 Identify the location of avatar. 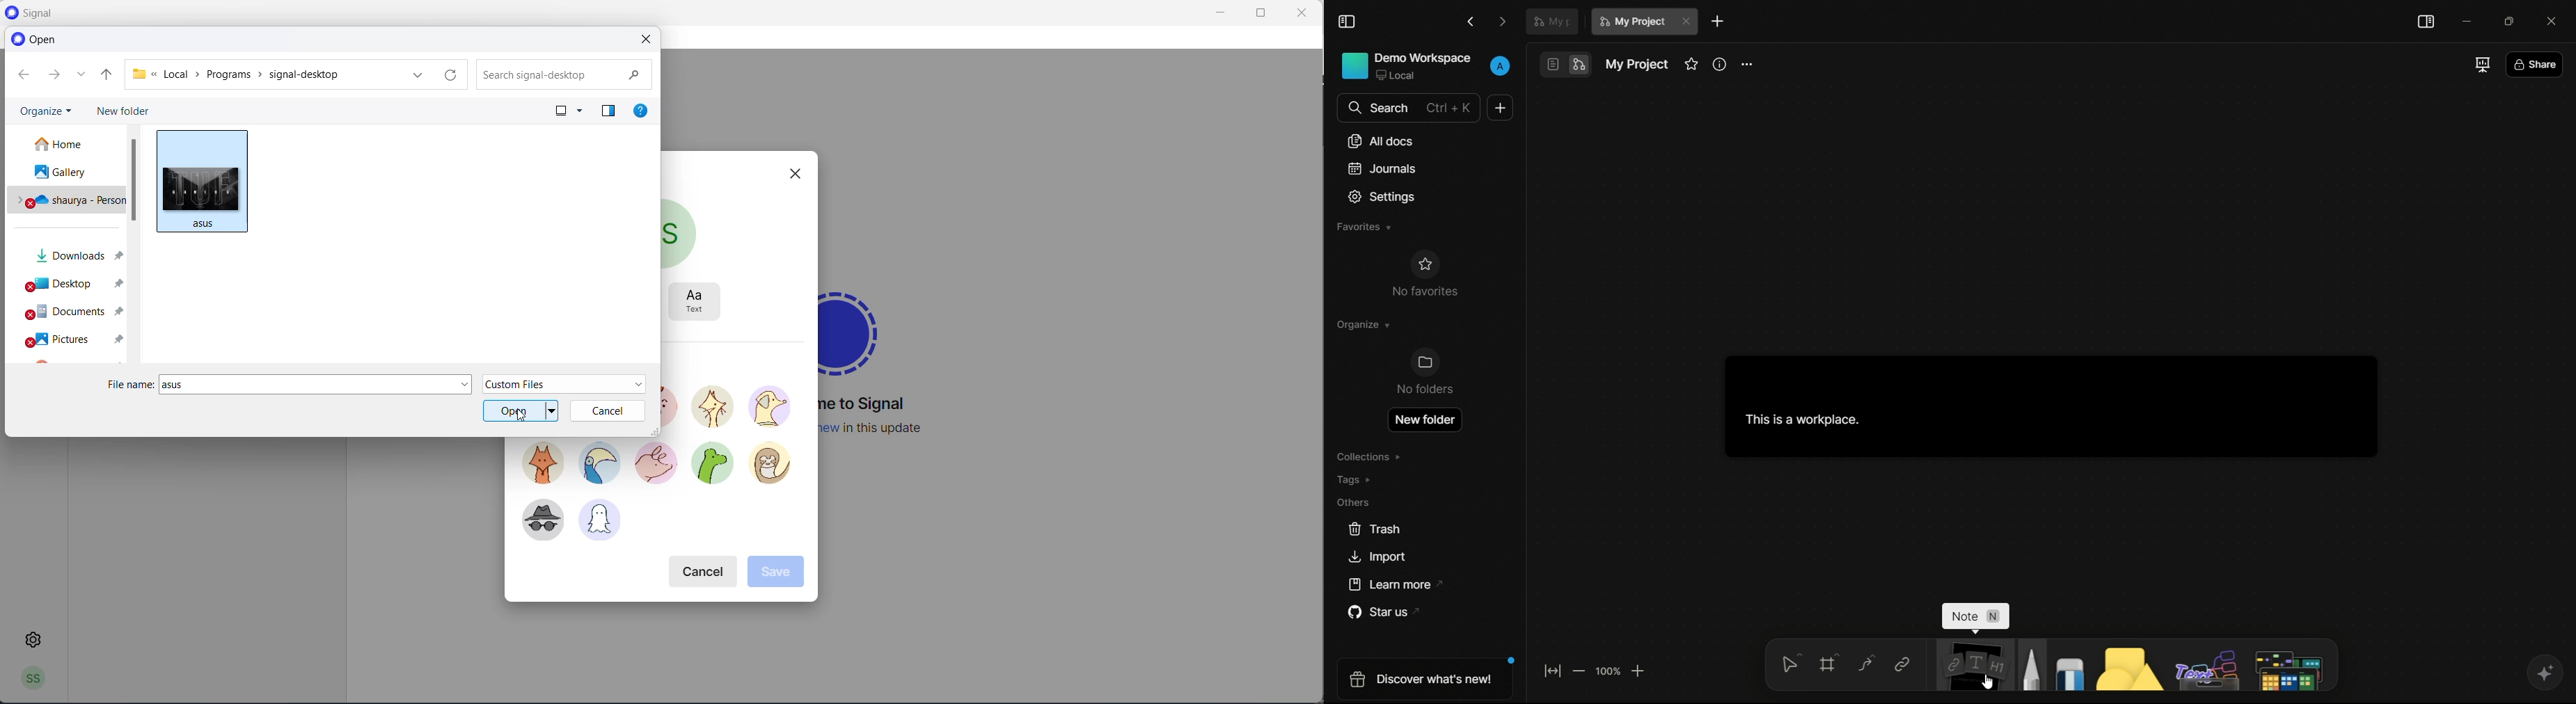
(718, 409).